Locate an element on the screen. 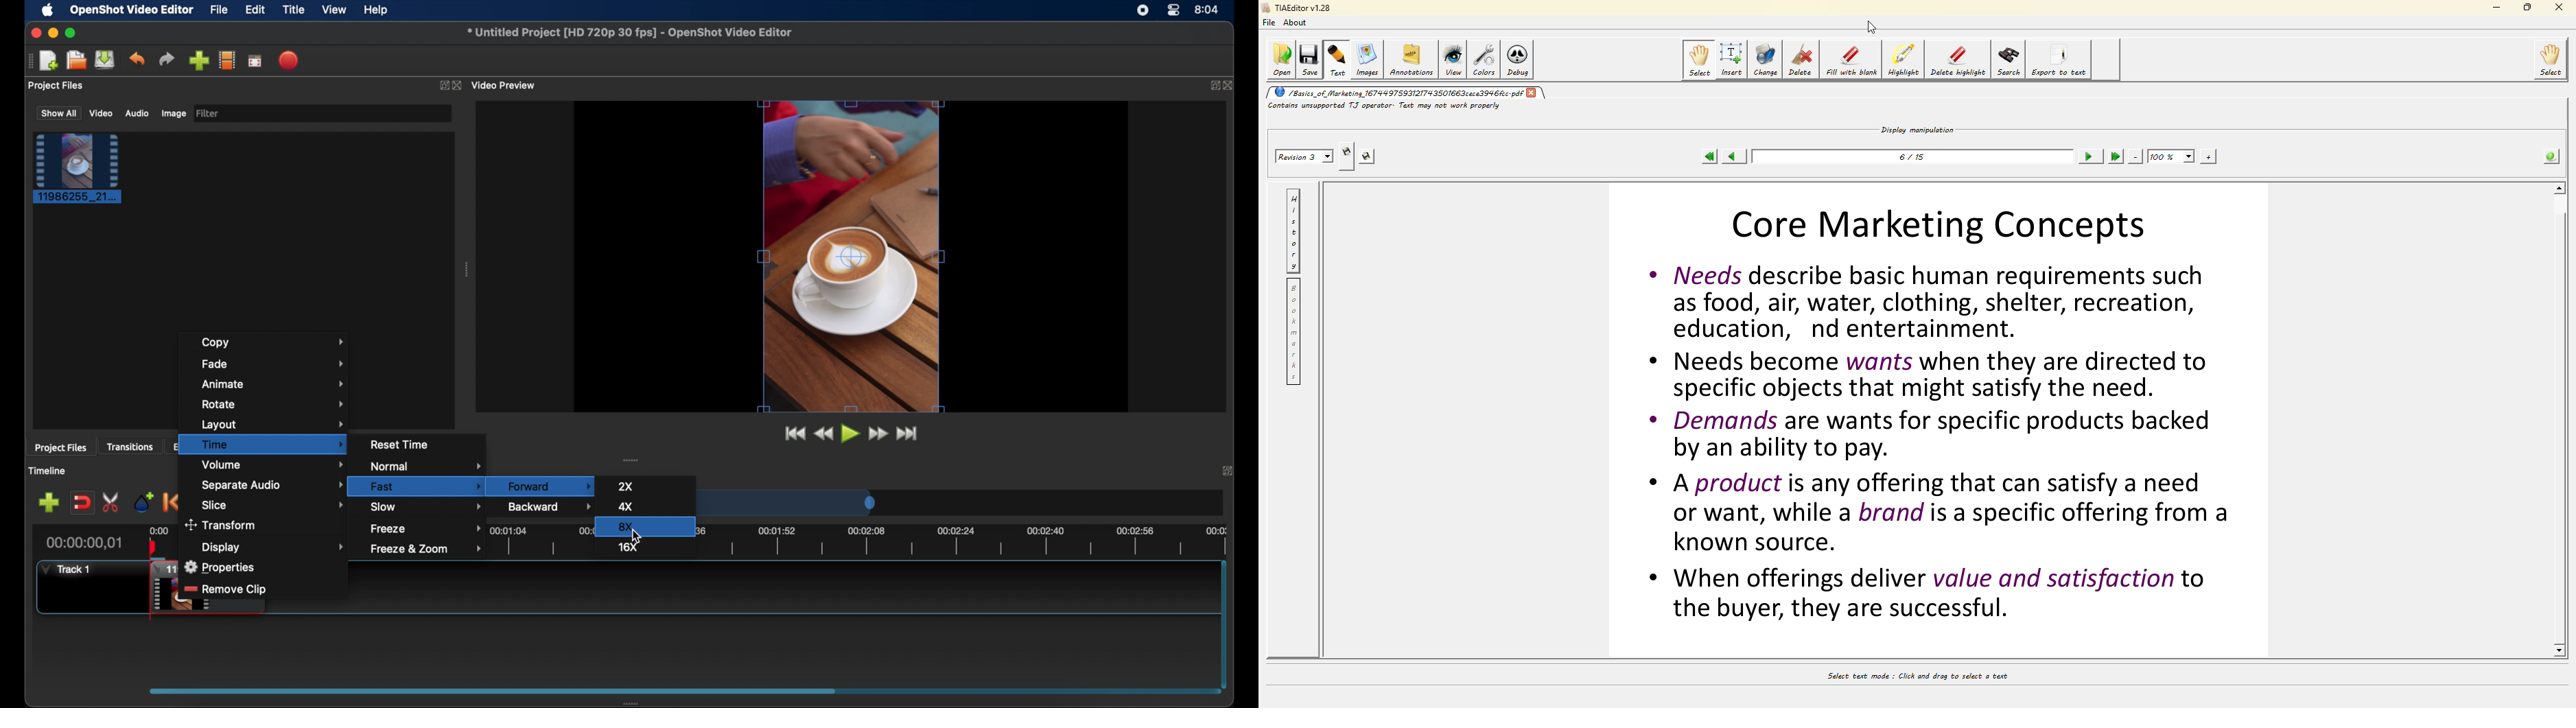 Image resolution: width=2576 pixels, height=728 pixels. 4x is located at coordinates (626, 506).